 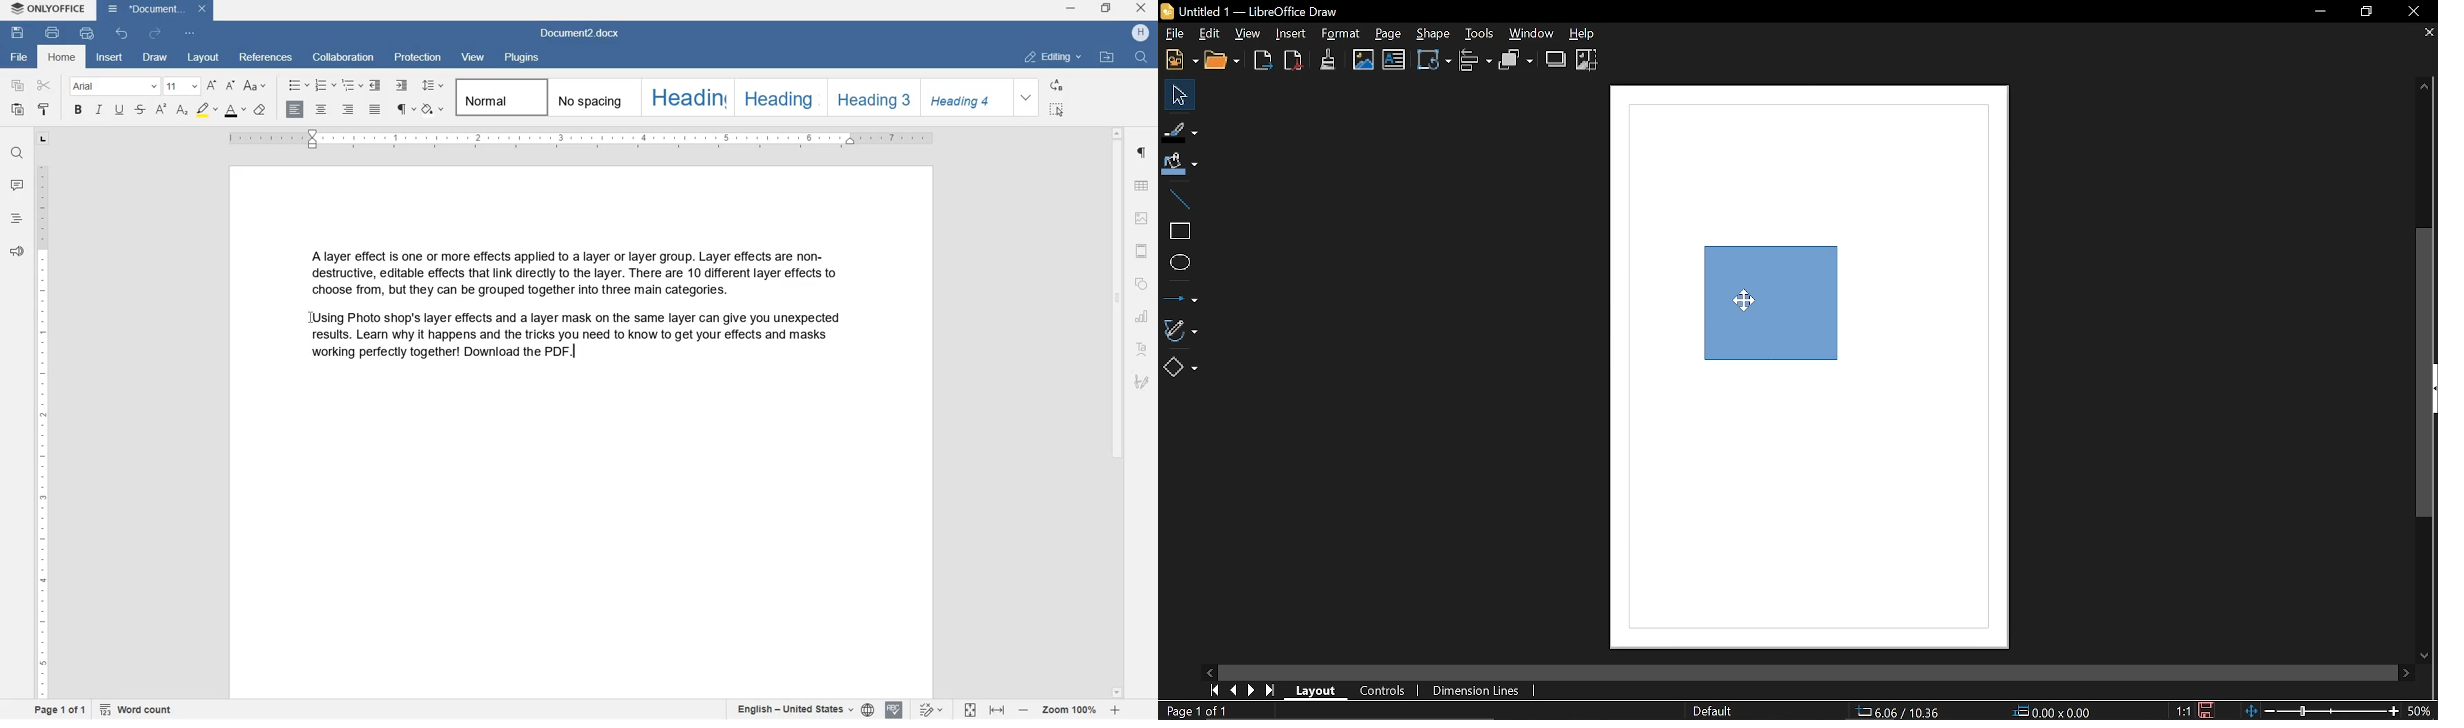 What do you see at coordinates (521, 58) in the screenshot?
I see `PLUGINS` at bounding box center [521, 58].